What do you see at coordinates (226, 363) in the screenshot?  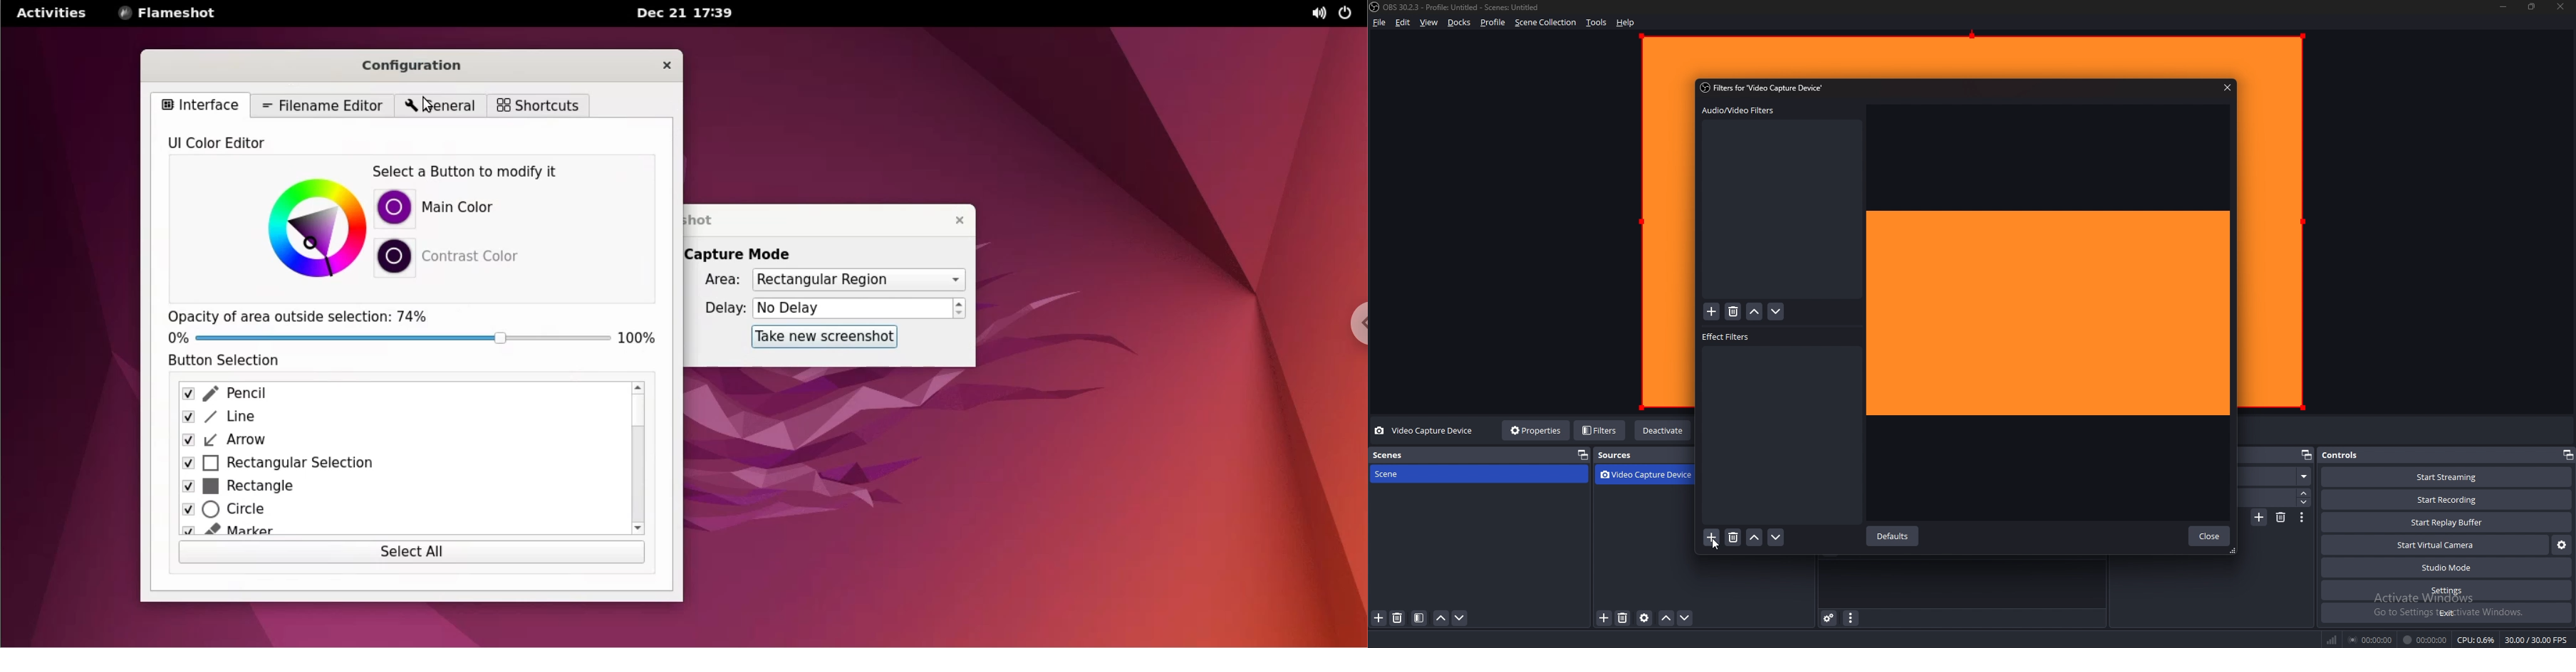 I see `button selection` at bounding box center [226, 363].